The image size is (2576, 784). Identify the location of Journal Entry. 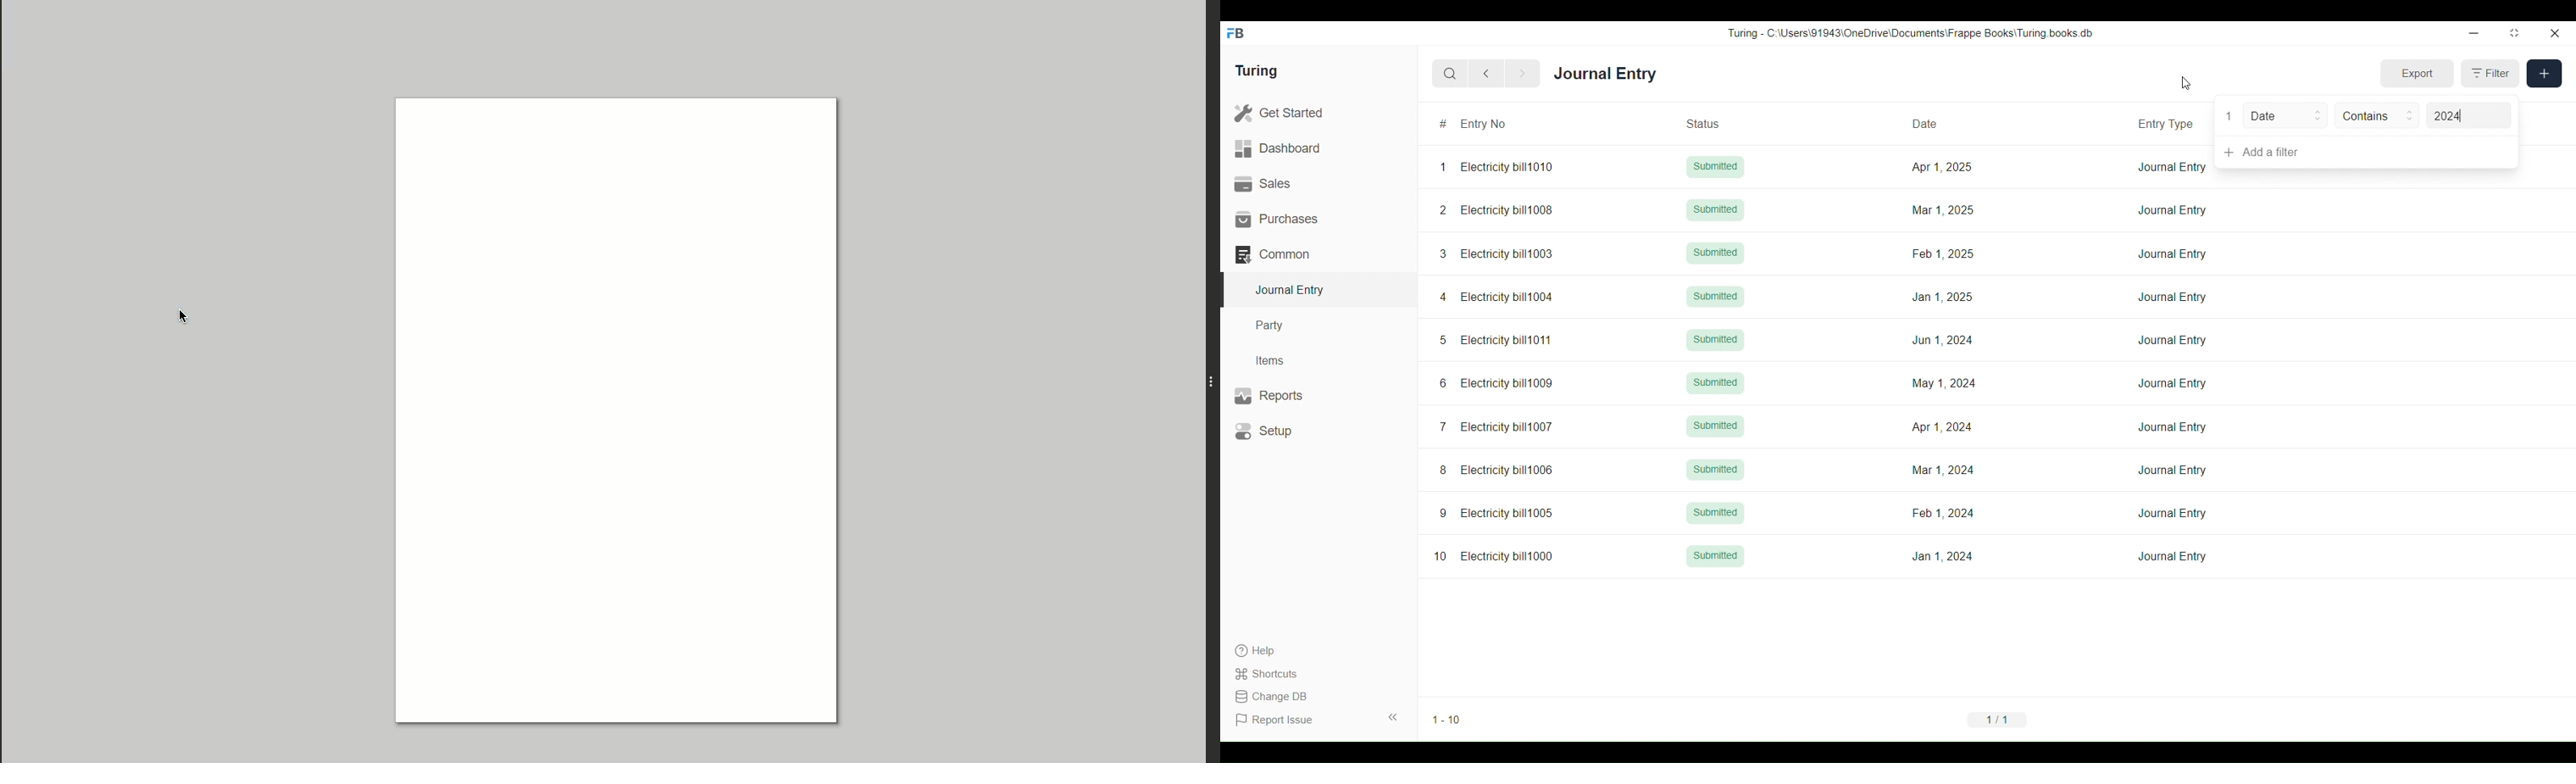
(2172, 211).